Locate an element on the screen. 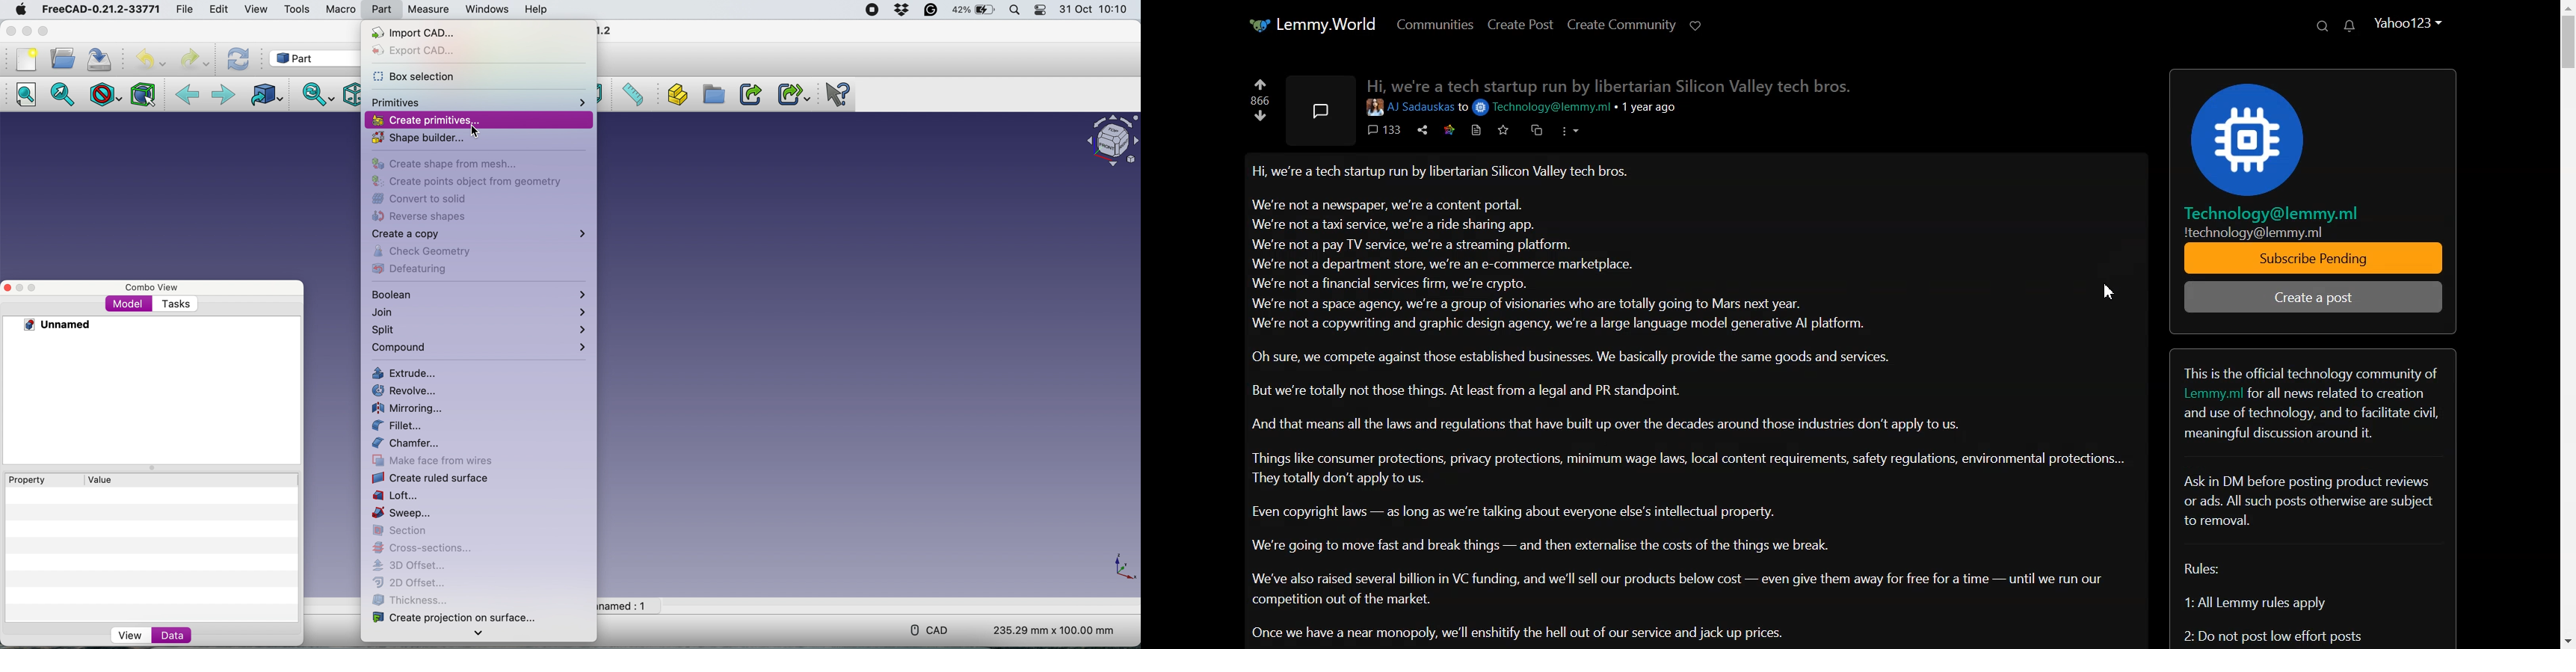 This screenshot has width=2576, height=672. Data is located at coordinates (174, 634).